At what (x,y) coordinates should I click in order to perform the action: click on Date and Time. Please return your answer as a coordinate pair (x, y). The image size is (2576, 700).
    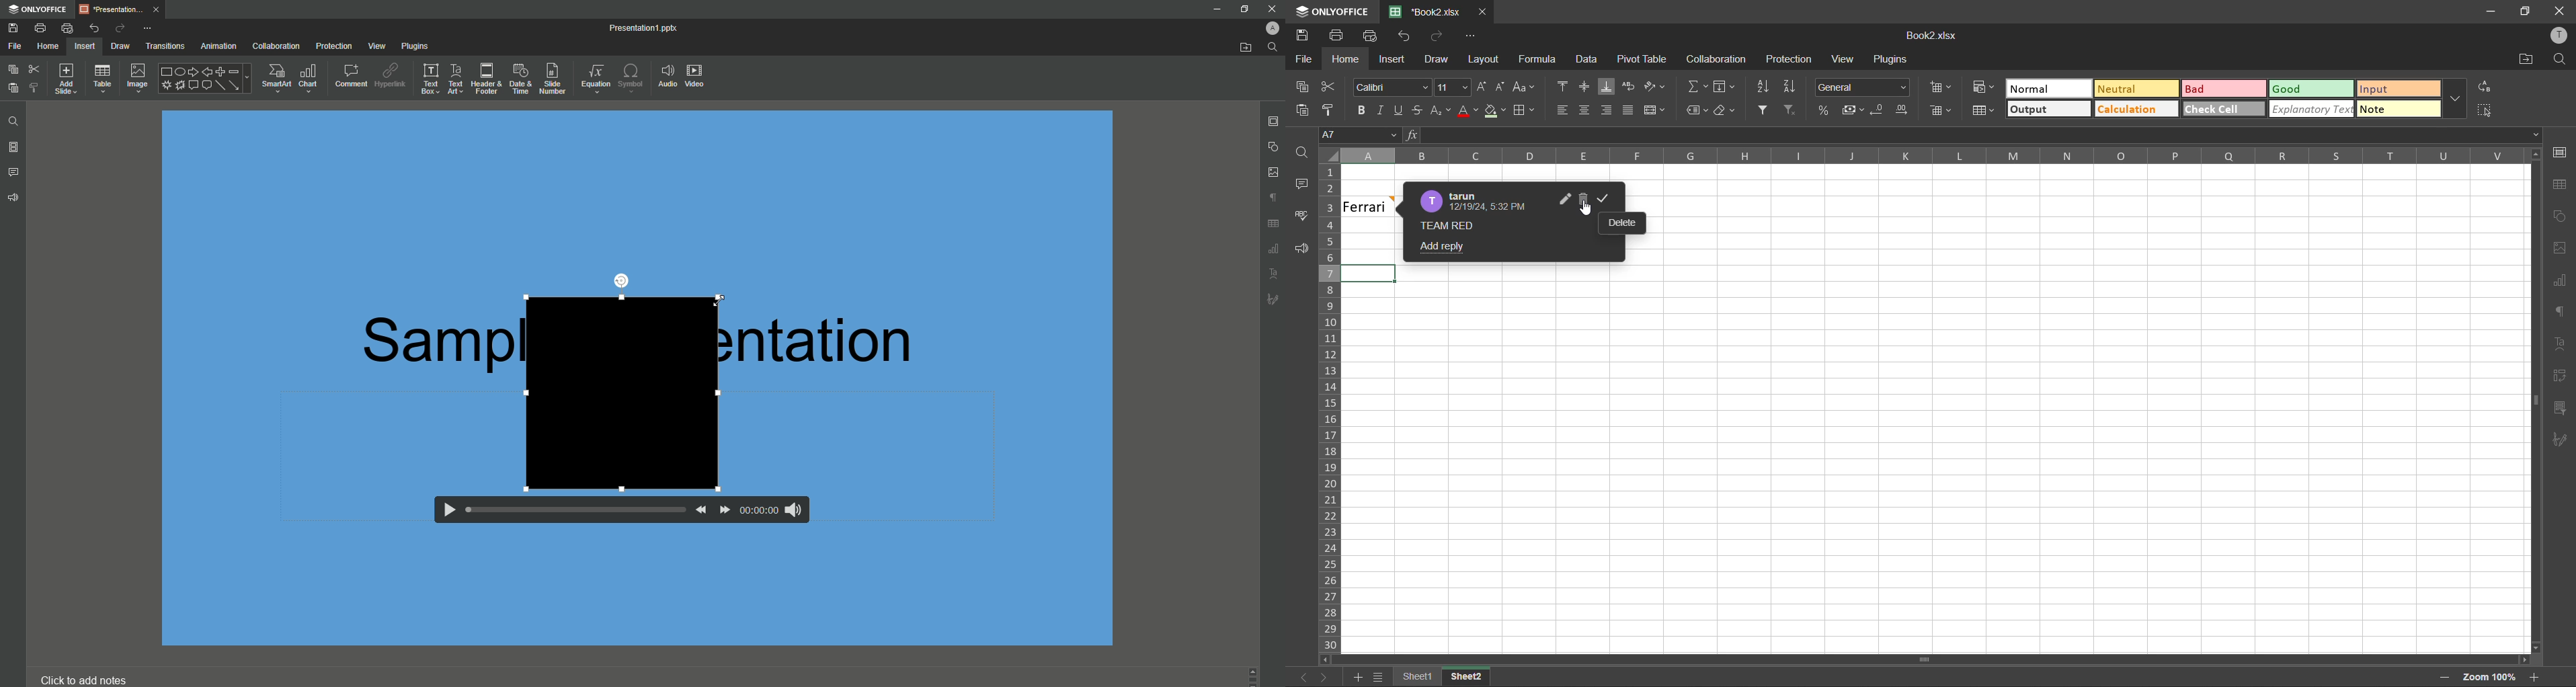
    Looking at the image, I should click on (522, 80).